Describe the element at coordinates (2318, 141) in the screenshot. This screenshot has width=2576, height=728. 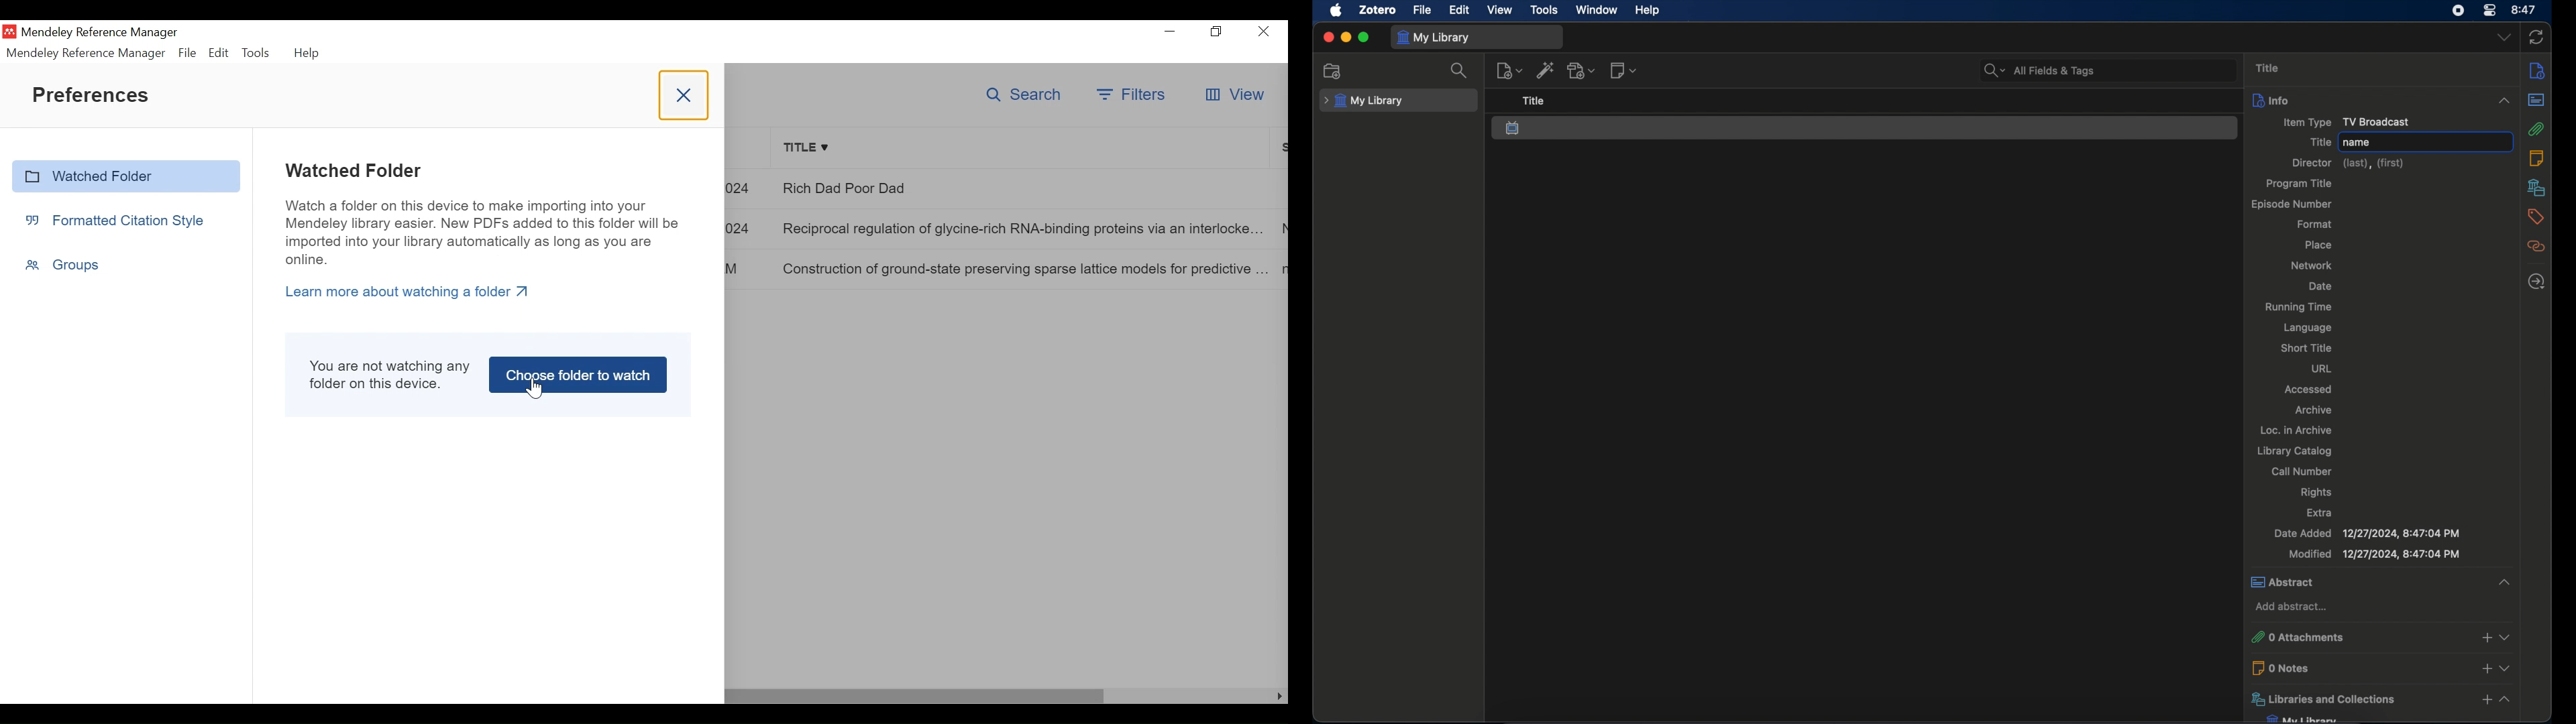
I see `title` at that location.